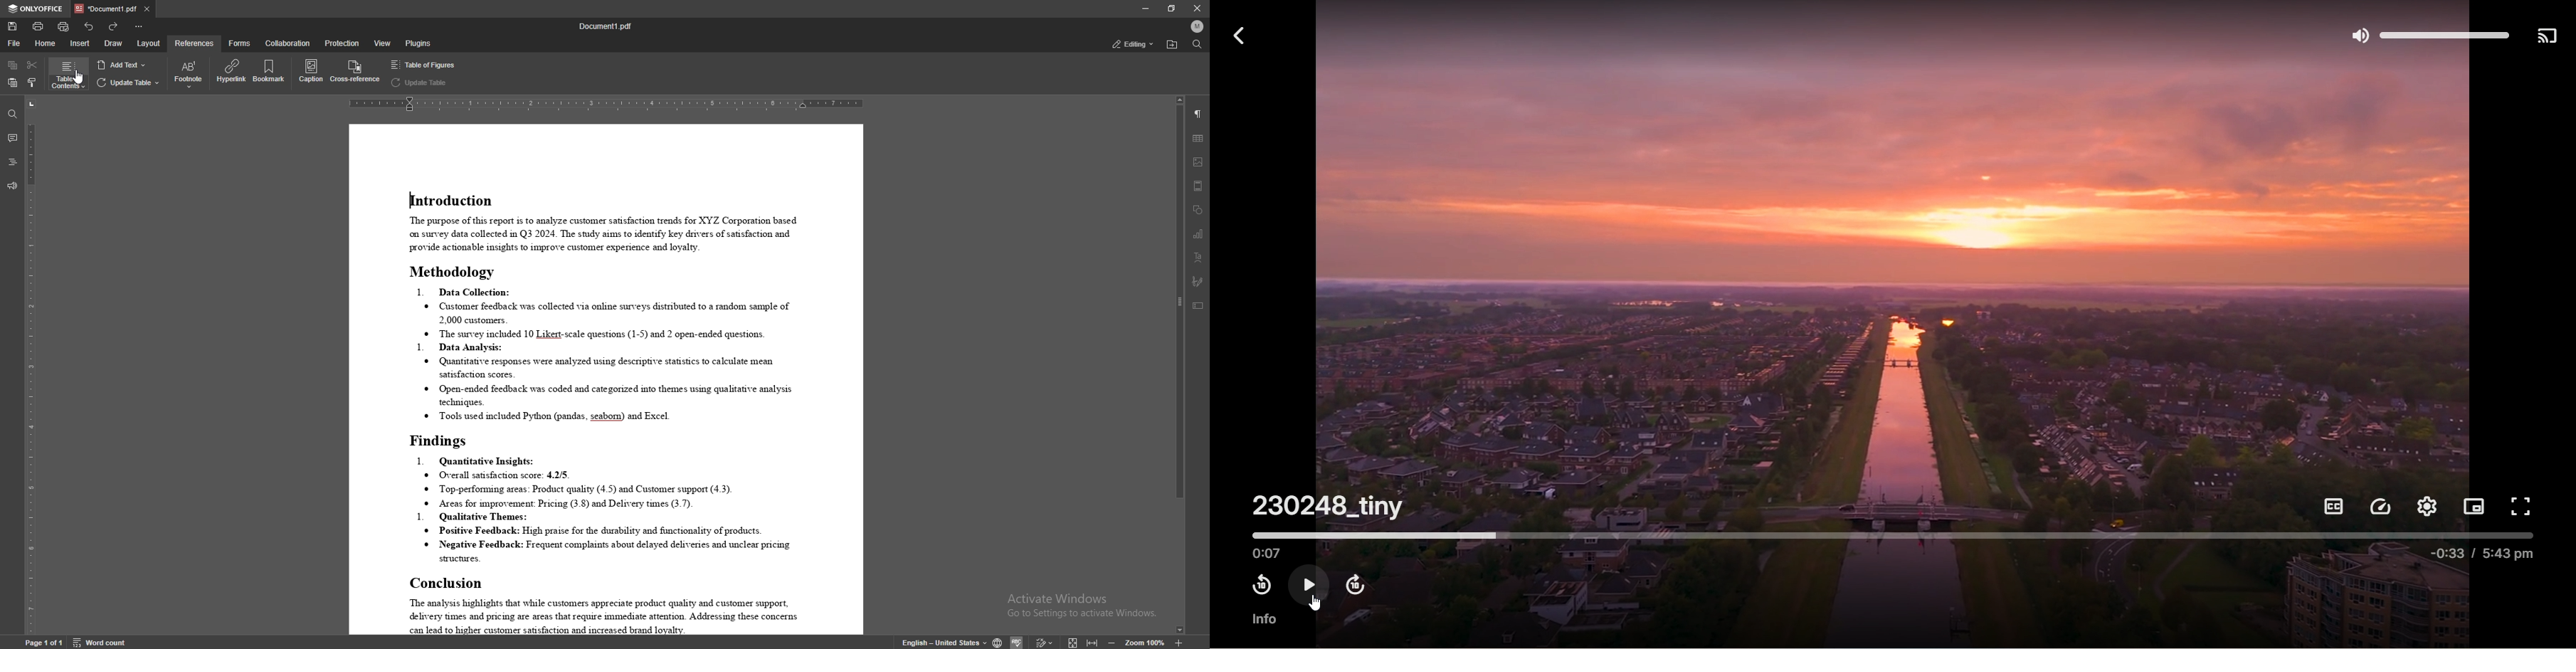 This screenshot has height=672, width=2576. Describe the element at coordinates (234, 71) in the screenshot. I see `hyperlink` at that location.